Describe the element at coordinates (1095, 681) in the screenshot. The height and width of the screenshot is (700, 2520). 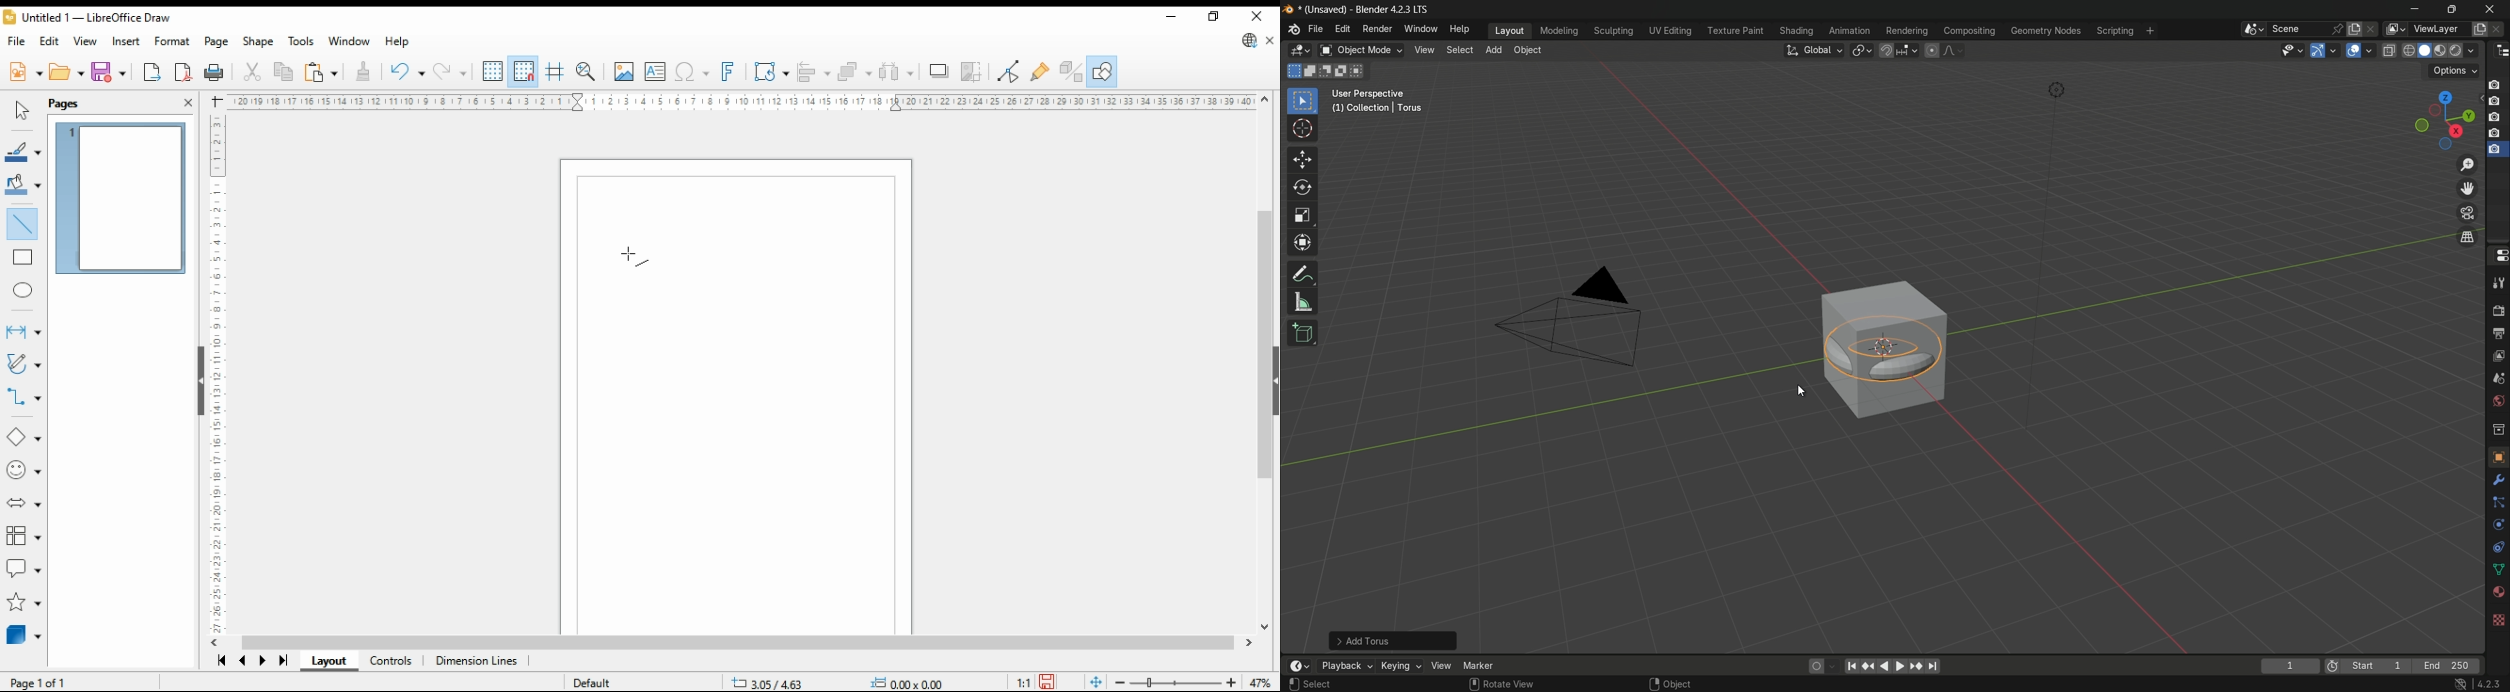
I see `fit document to window` at that location.